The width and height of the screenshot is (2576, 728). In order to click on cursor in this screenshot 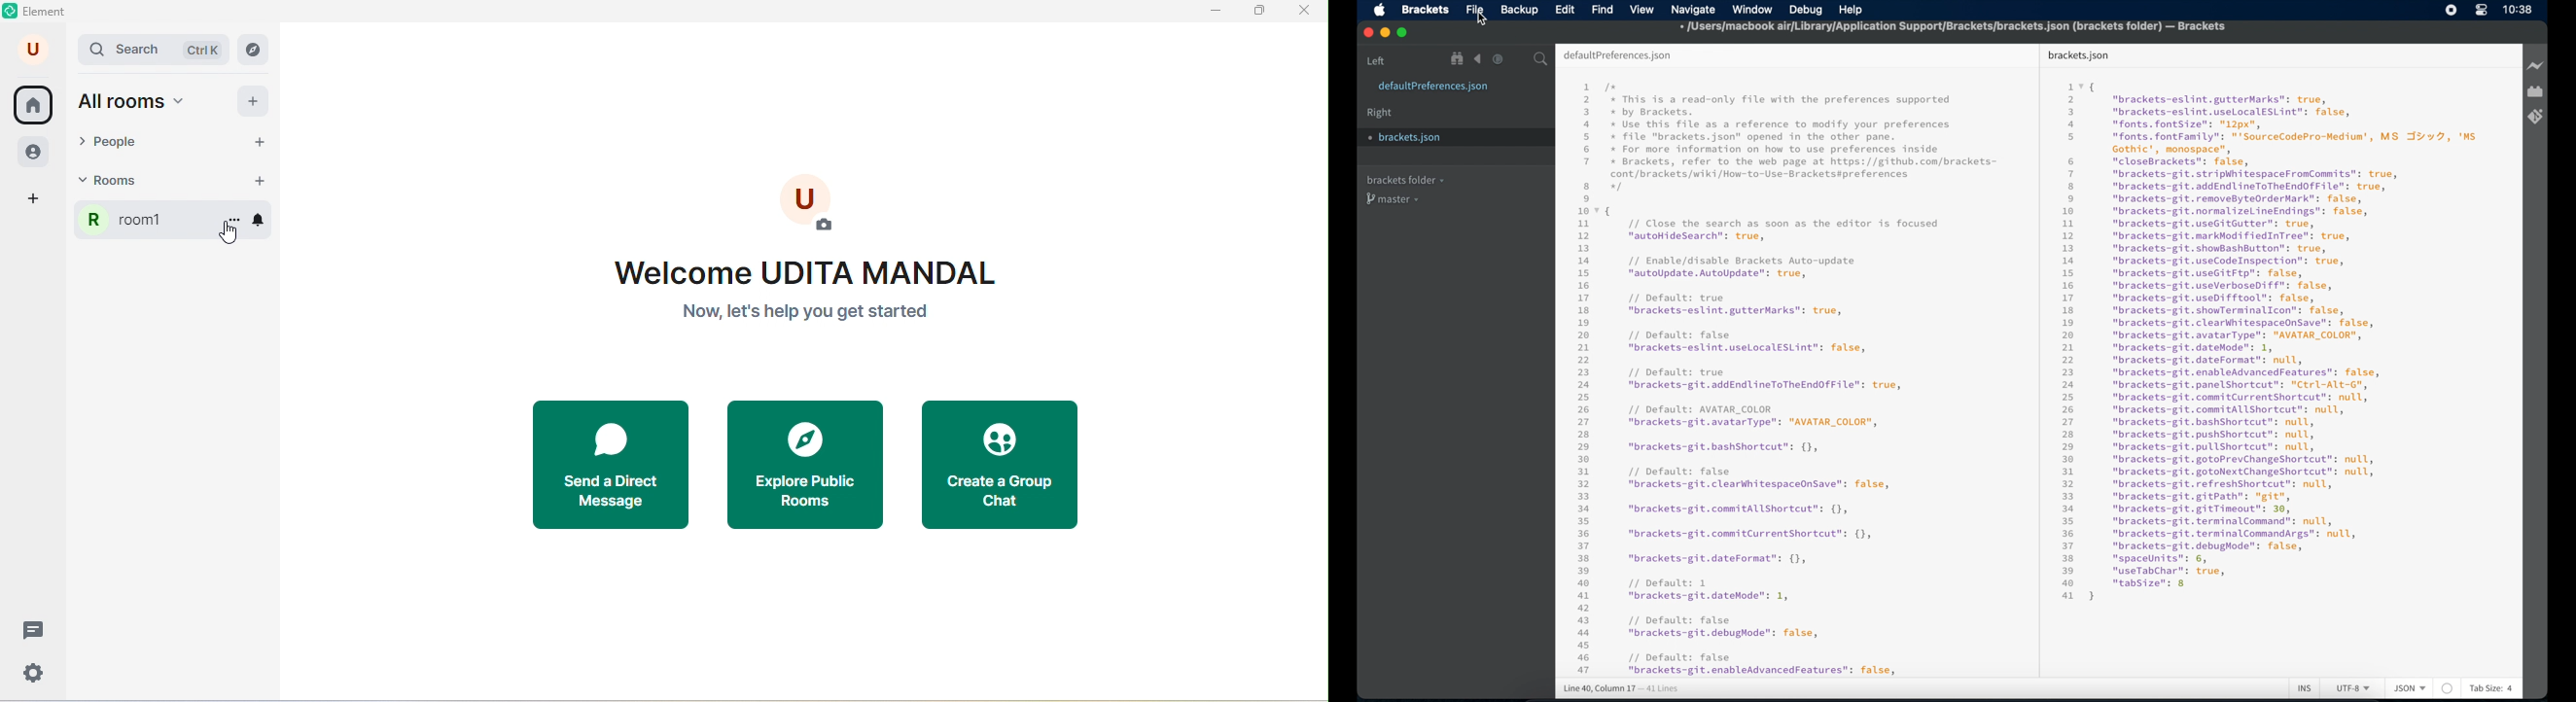, I will do `click(226, 239)`.